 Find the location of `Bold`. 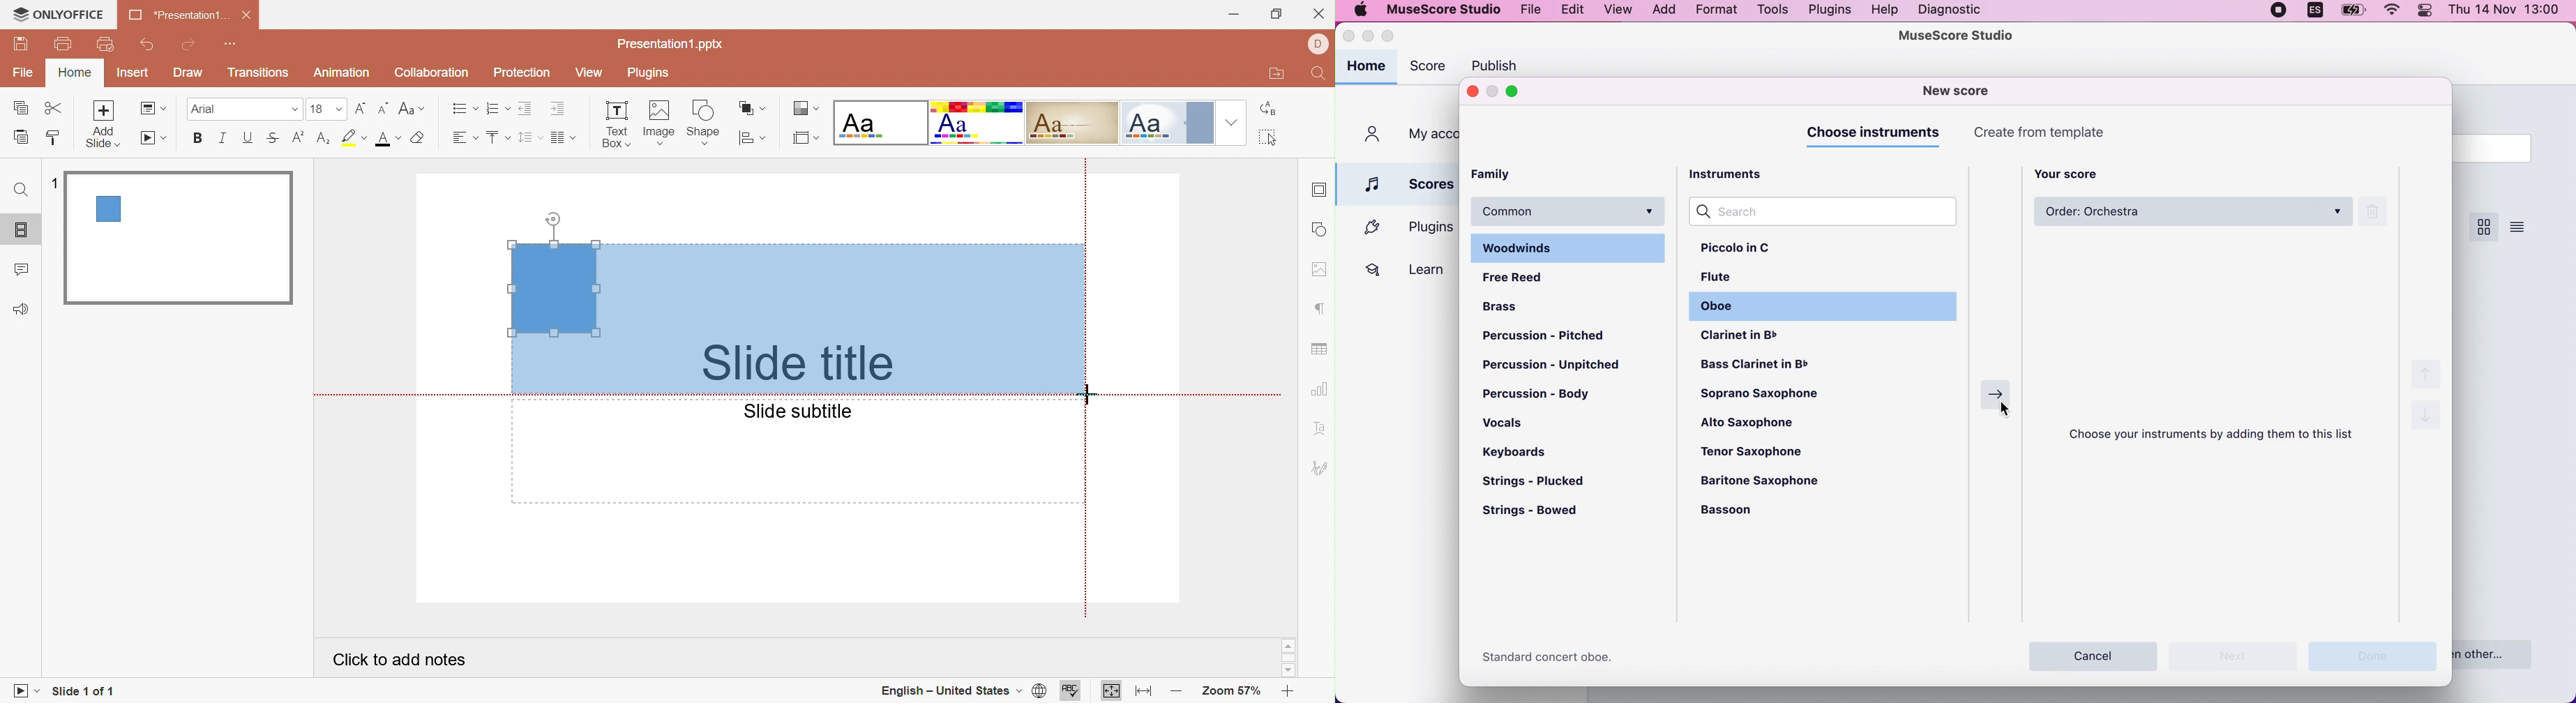

Bold is located at coordinates (199, 137).